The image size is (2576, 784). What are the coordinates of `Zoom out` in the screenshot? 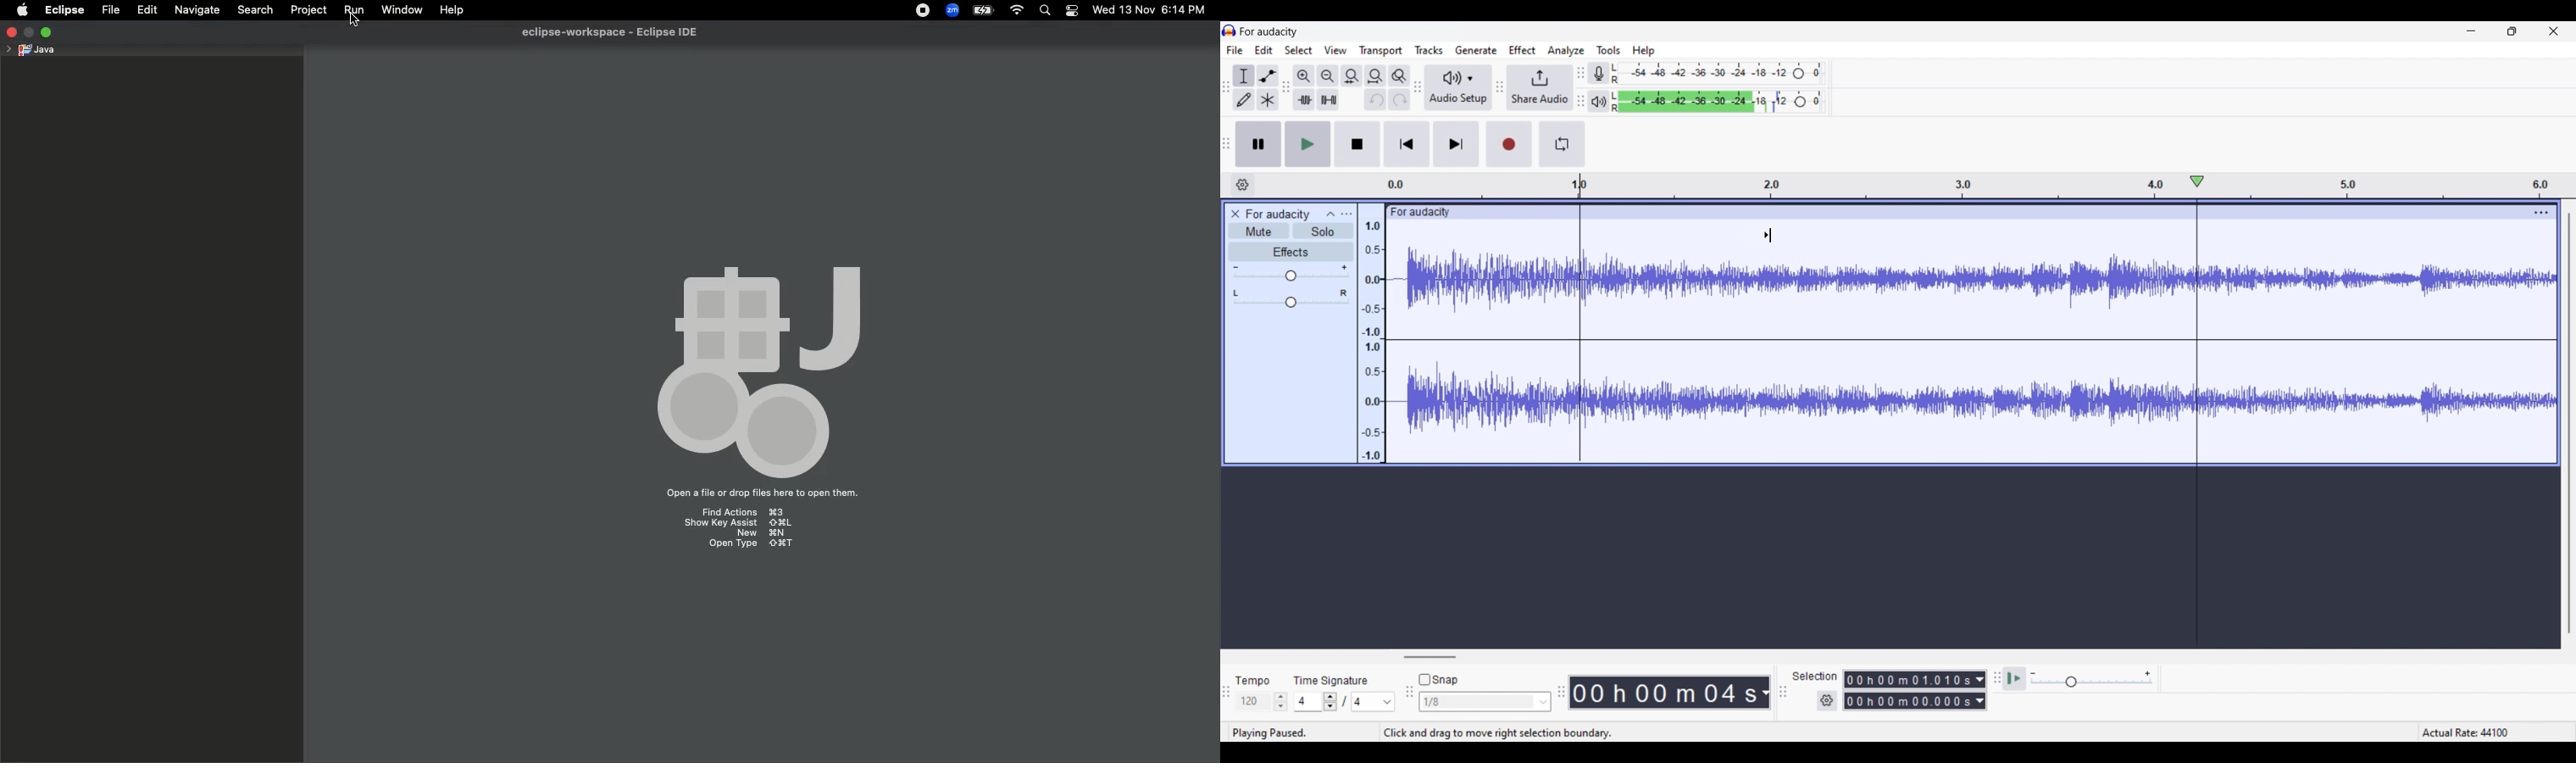 It's located at (1328, 76).